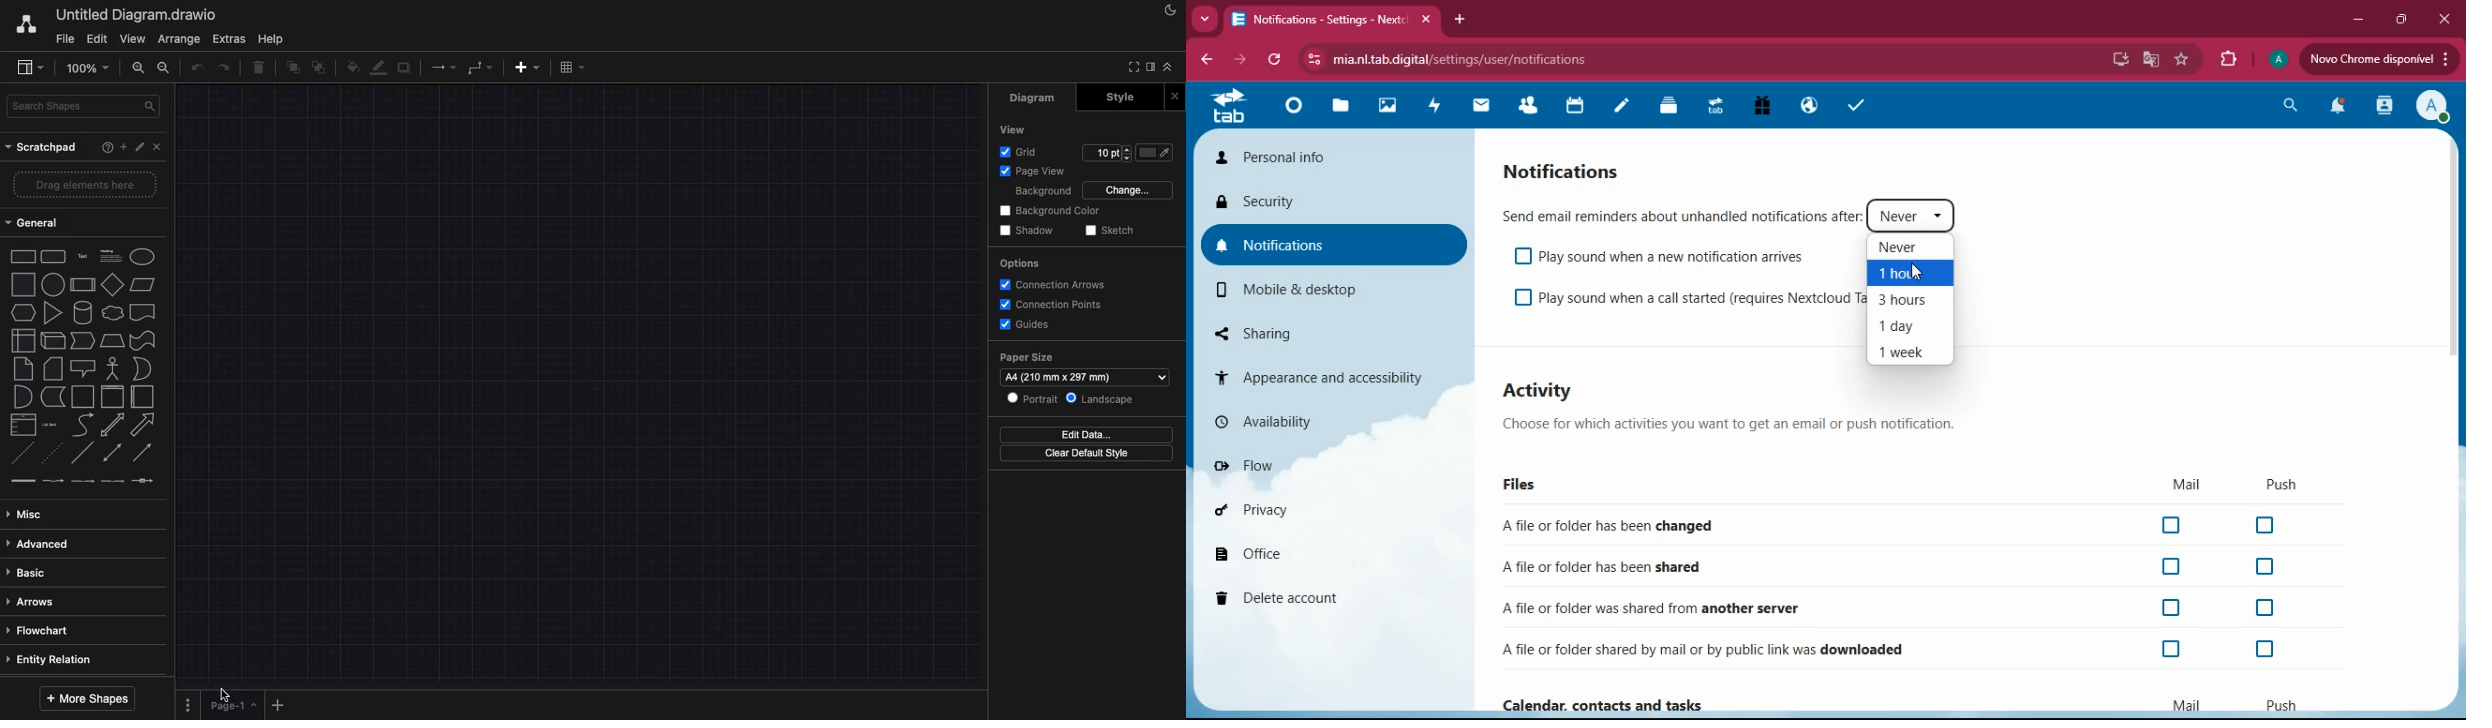 The image size is (2492, 728). I want to click on mail, so click(2178, 485).